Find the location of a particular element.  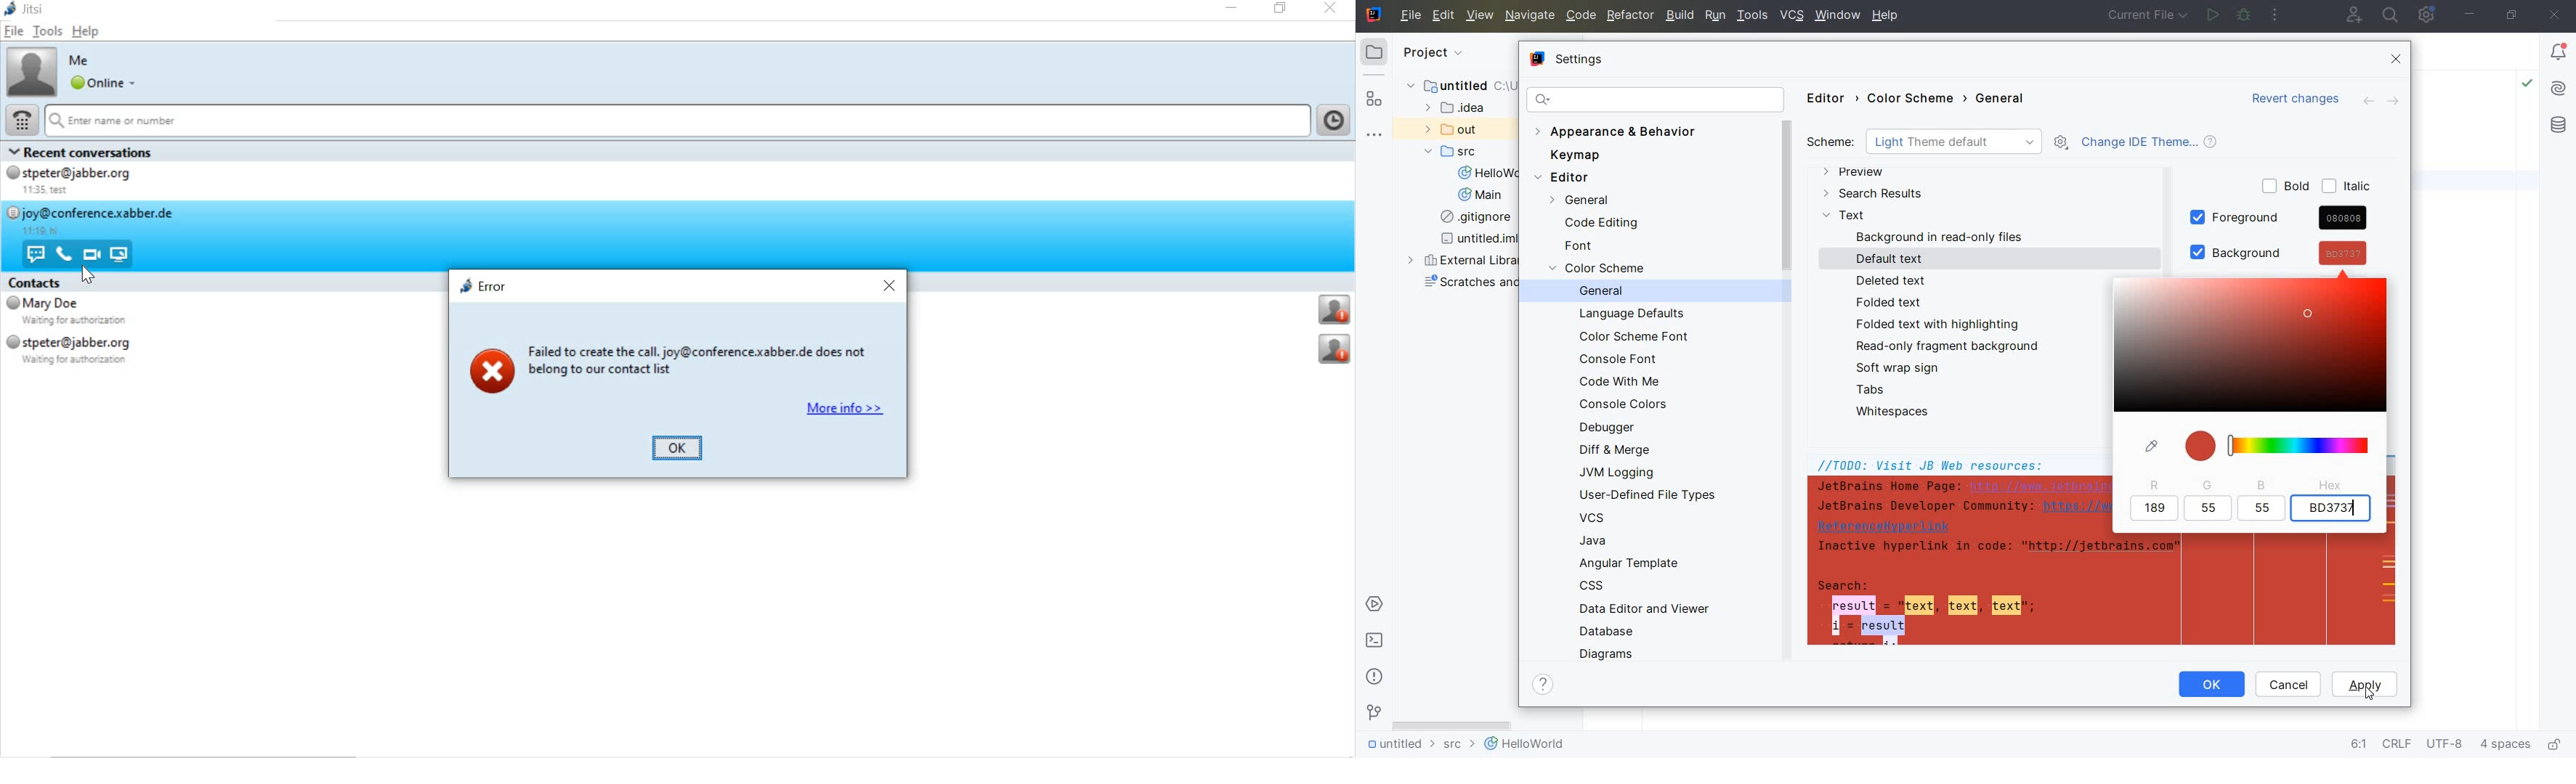

Enter name or number is located at coordinates (677, 121).